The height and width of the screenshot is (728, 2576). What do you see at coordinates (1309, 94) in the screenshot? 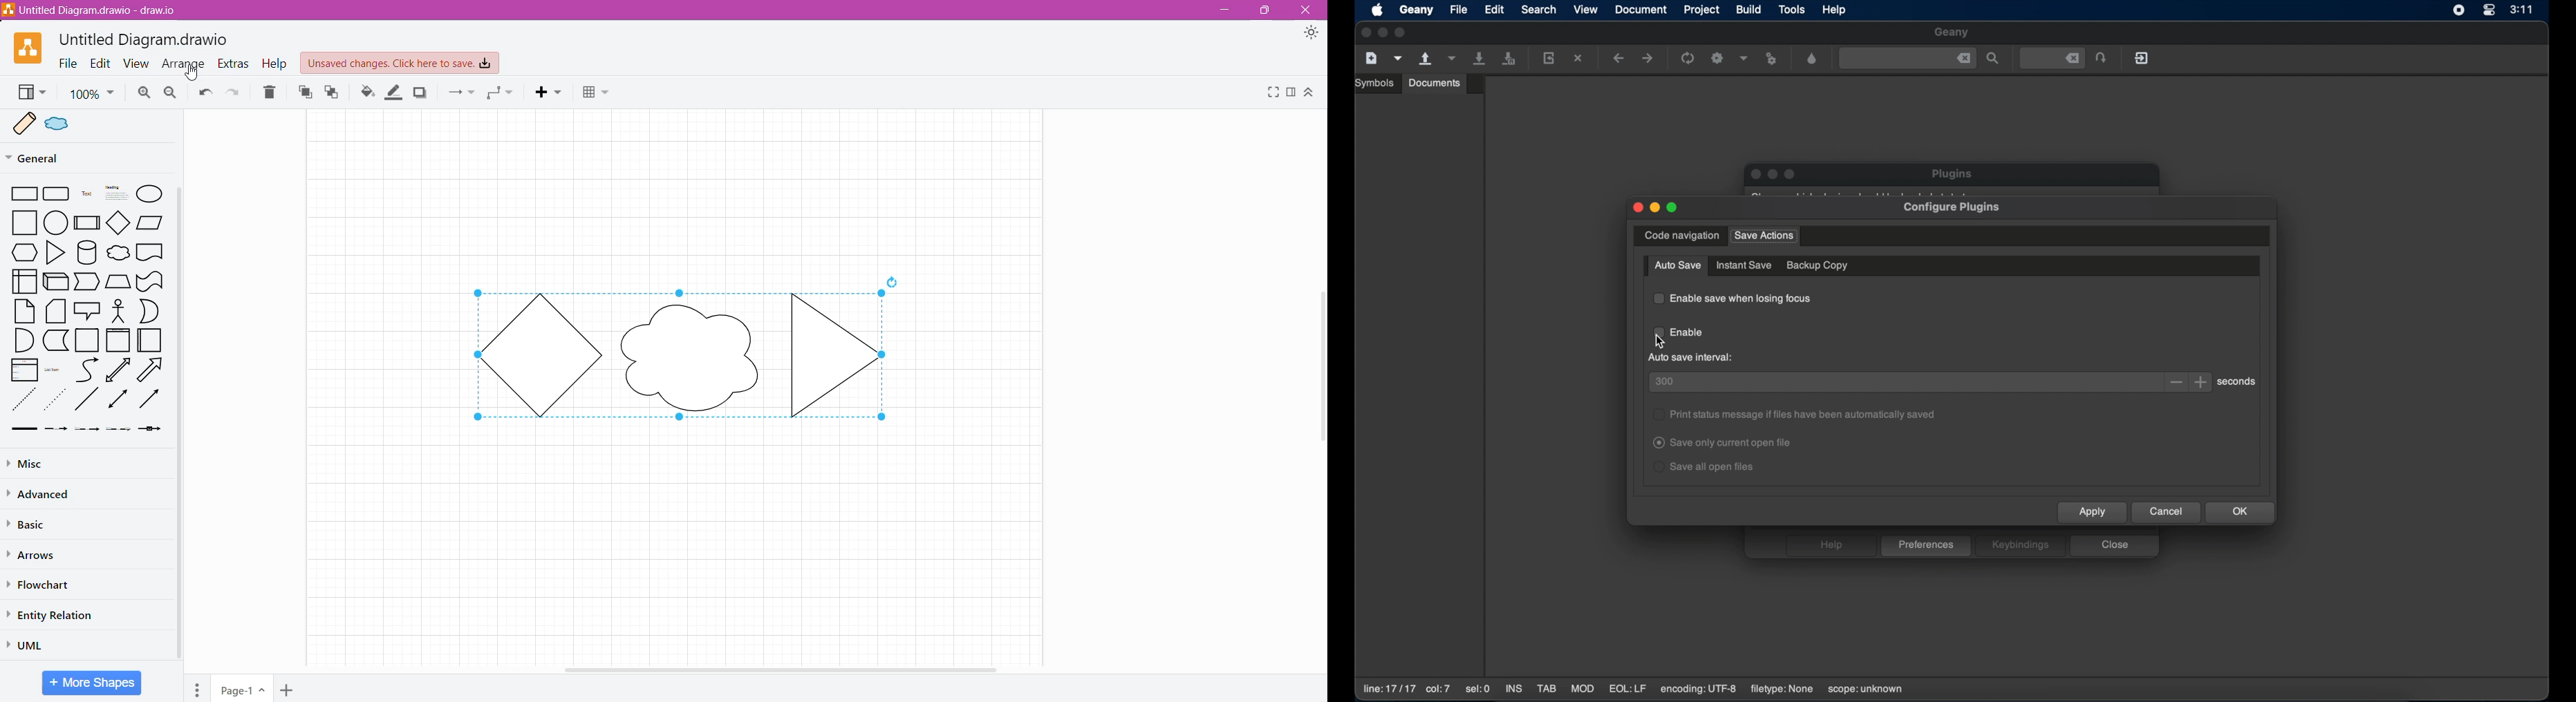
I see `Expand/Collapse` at bounding box center [1309, 94].